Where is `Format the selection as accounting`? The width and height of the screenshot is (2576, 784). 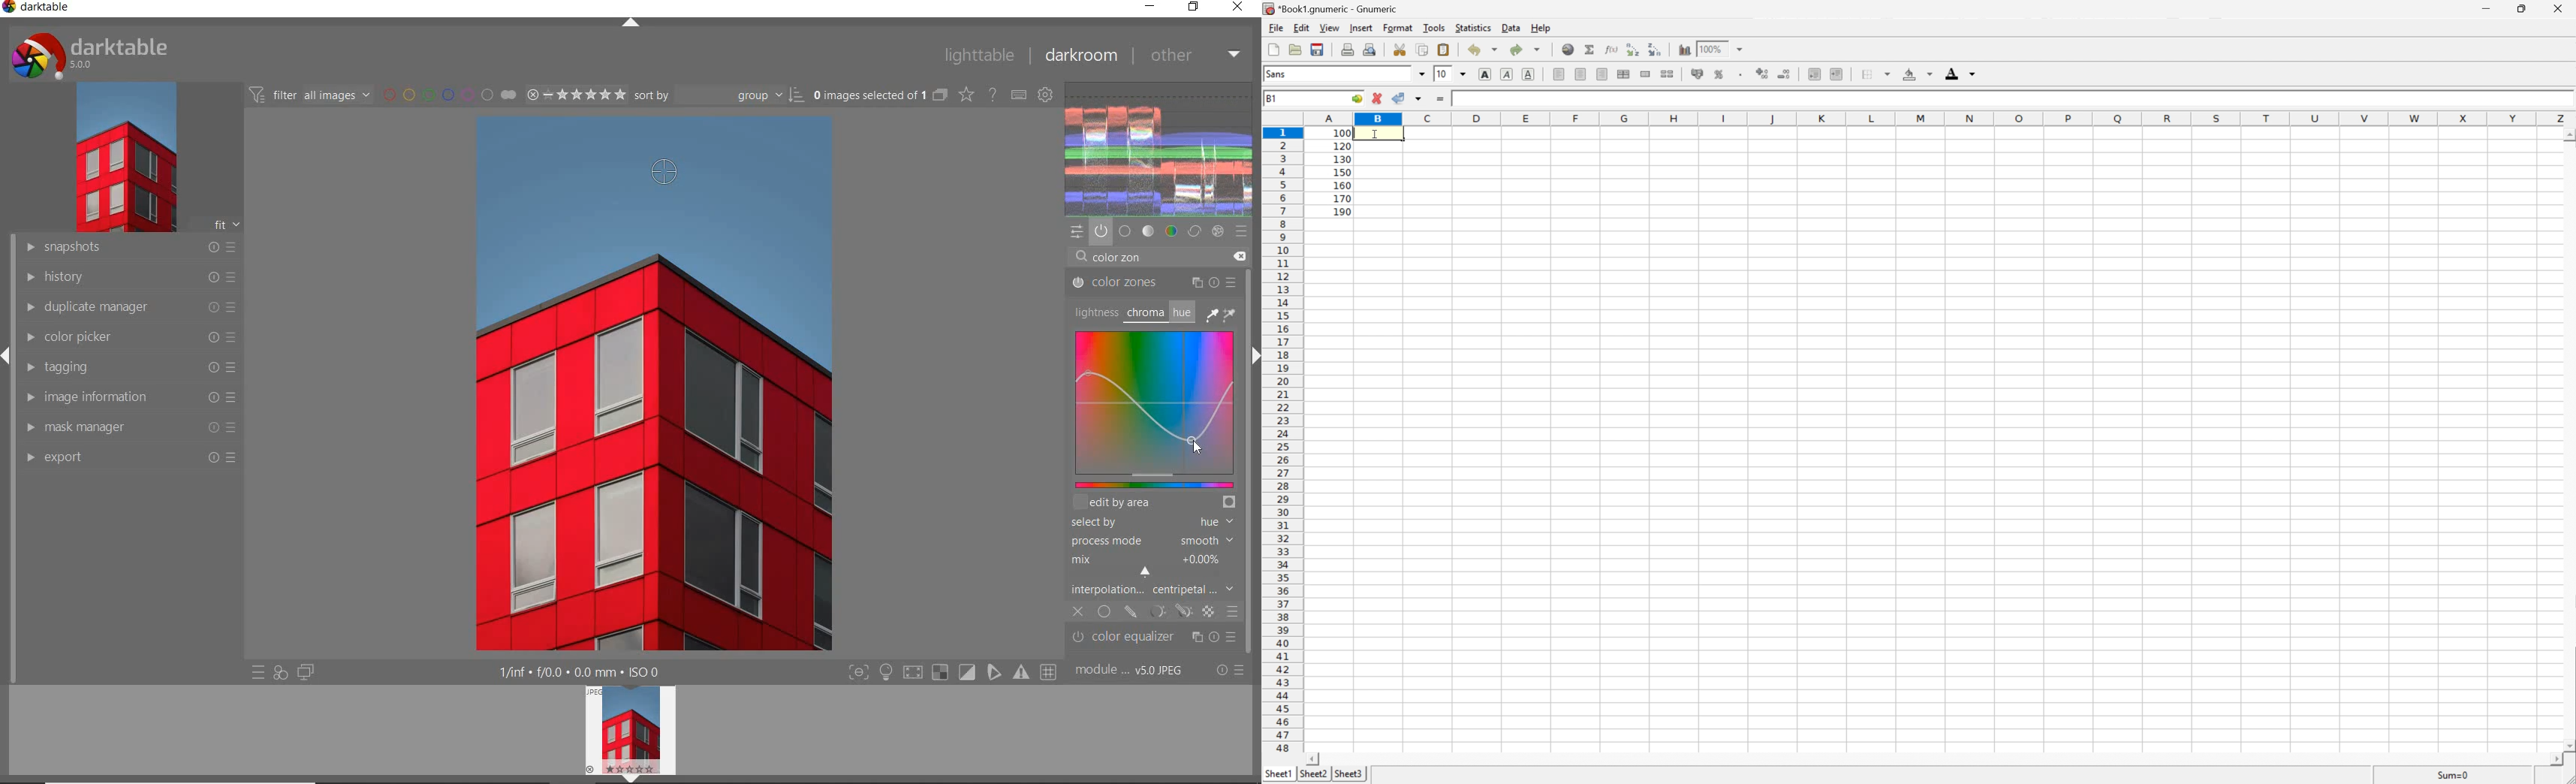 Format the selection as accounting is located at coordinates (1699, 74).